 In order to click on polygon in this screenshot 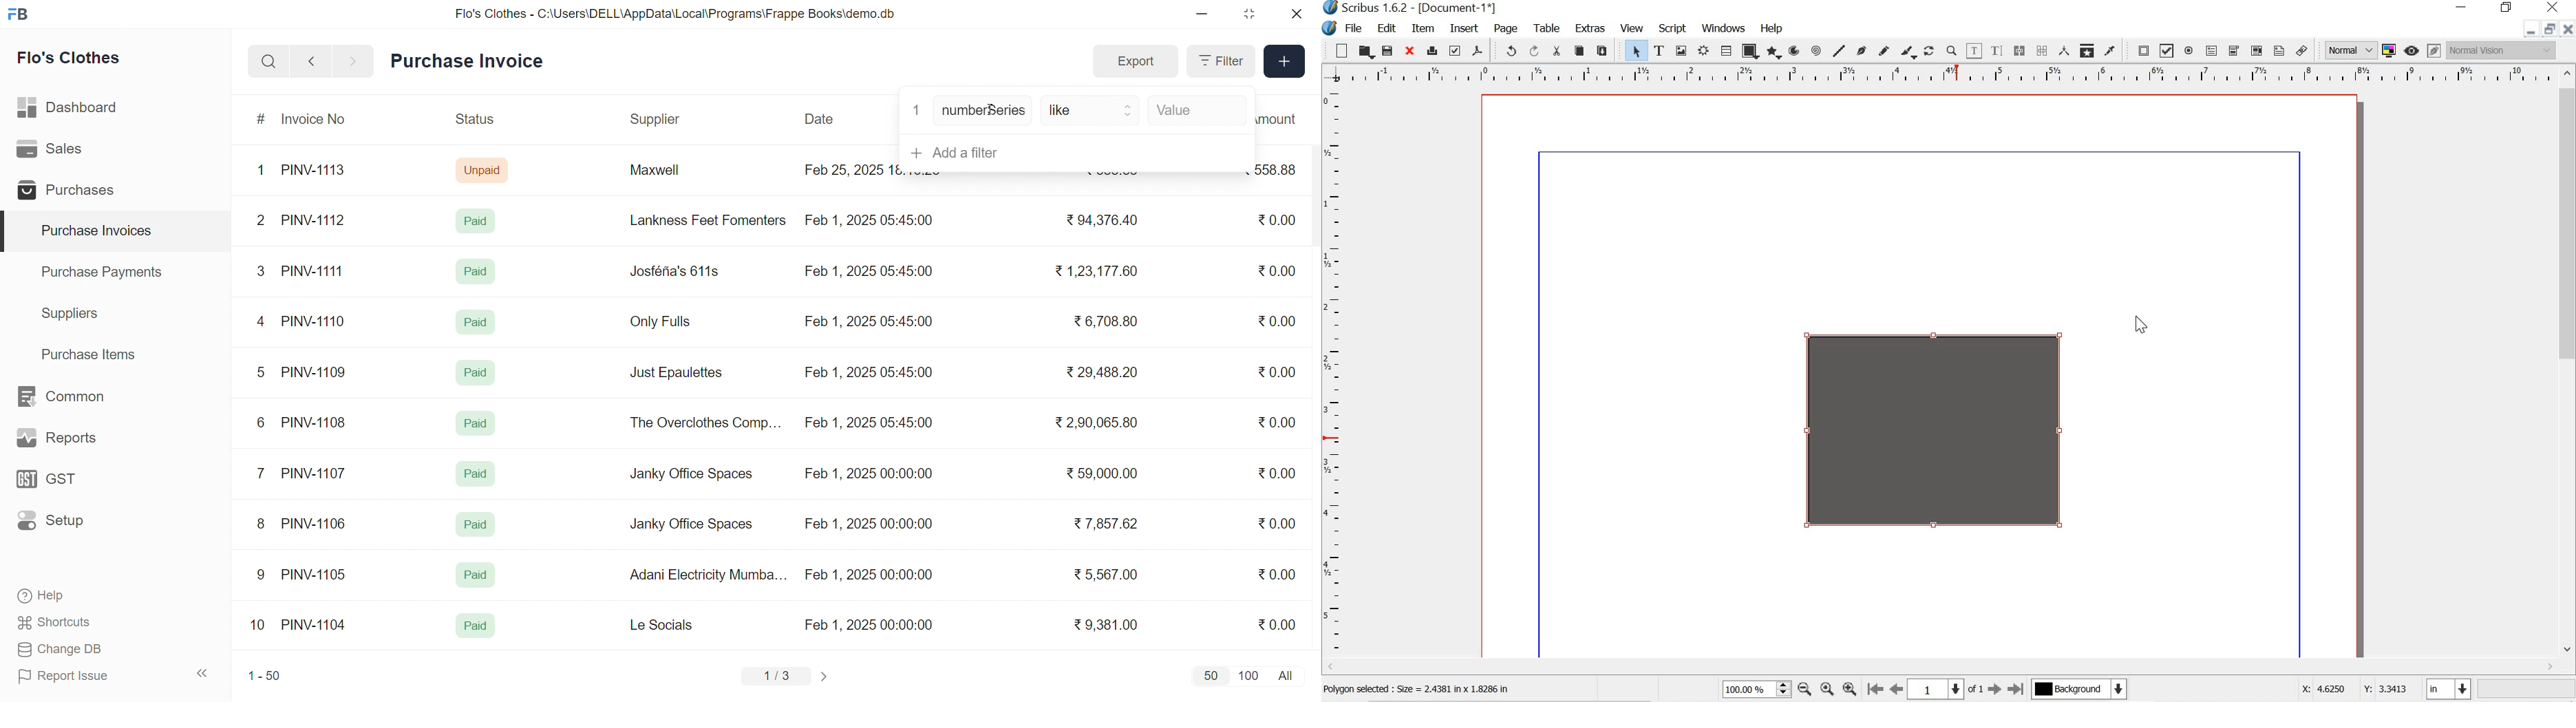, I will do `click(1774, 54)`.